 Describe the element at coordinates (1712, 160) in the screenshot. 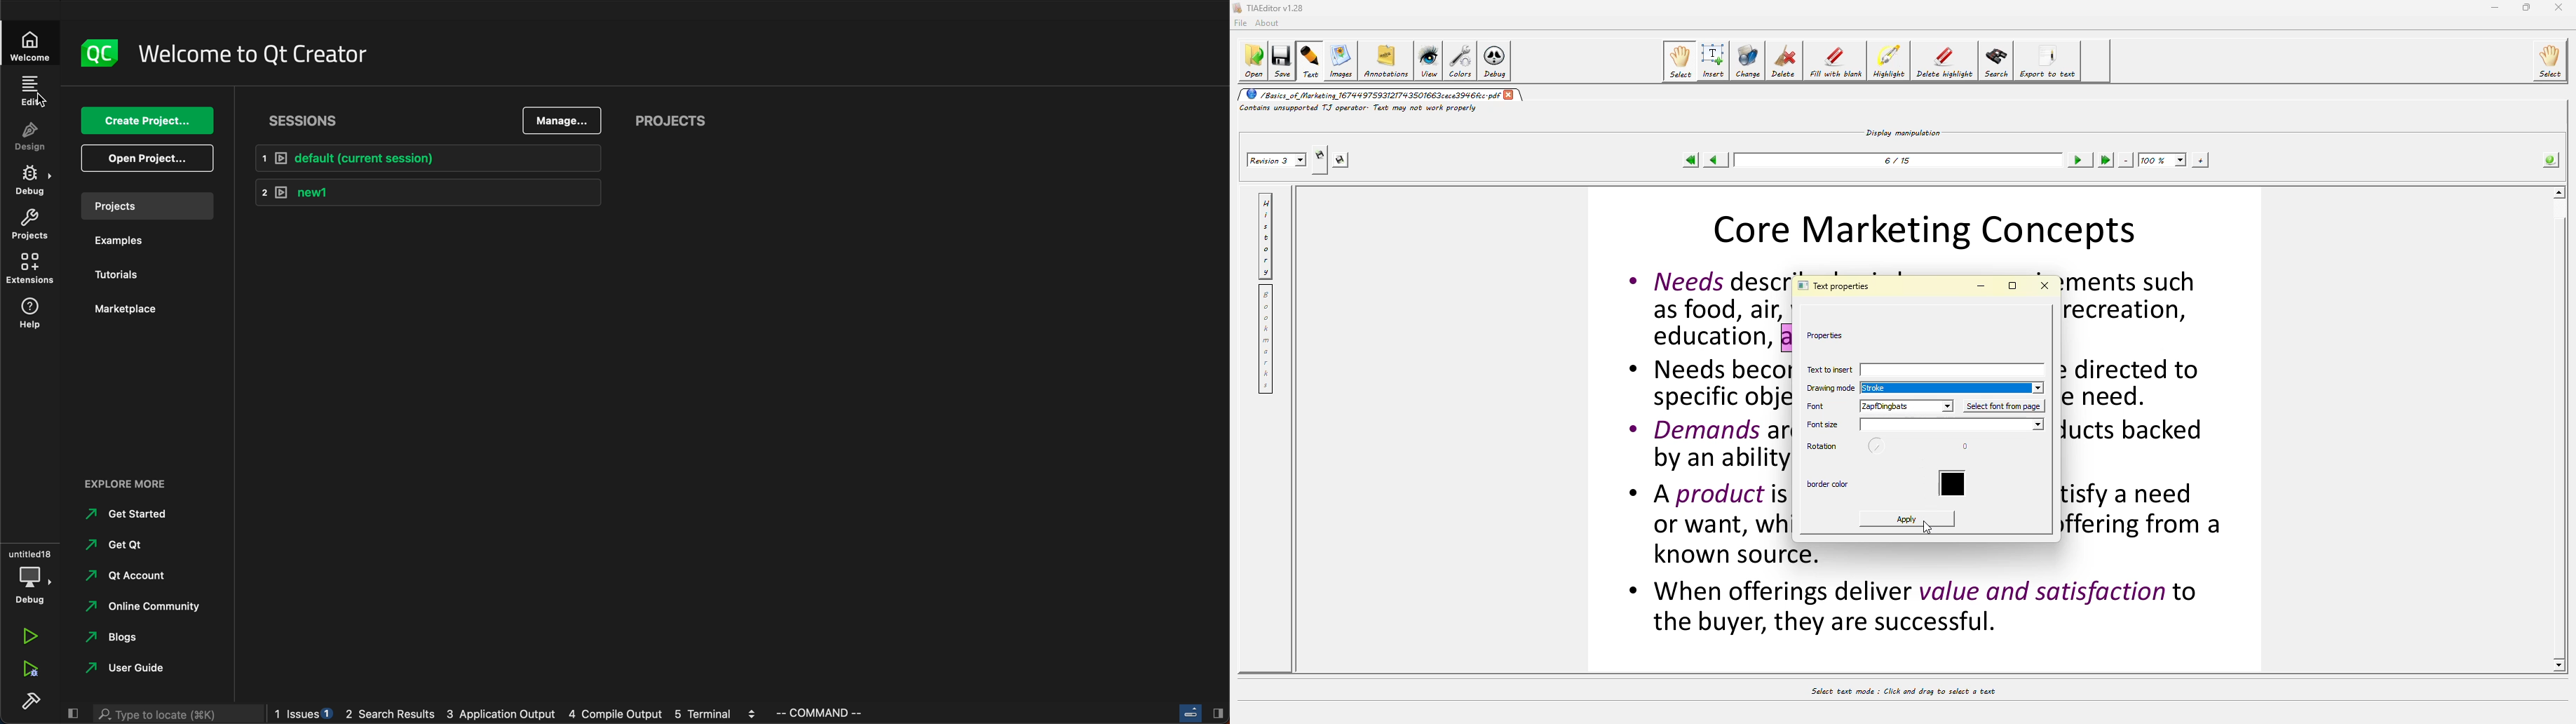

I see `previous page` at that location.